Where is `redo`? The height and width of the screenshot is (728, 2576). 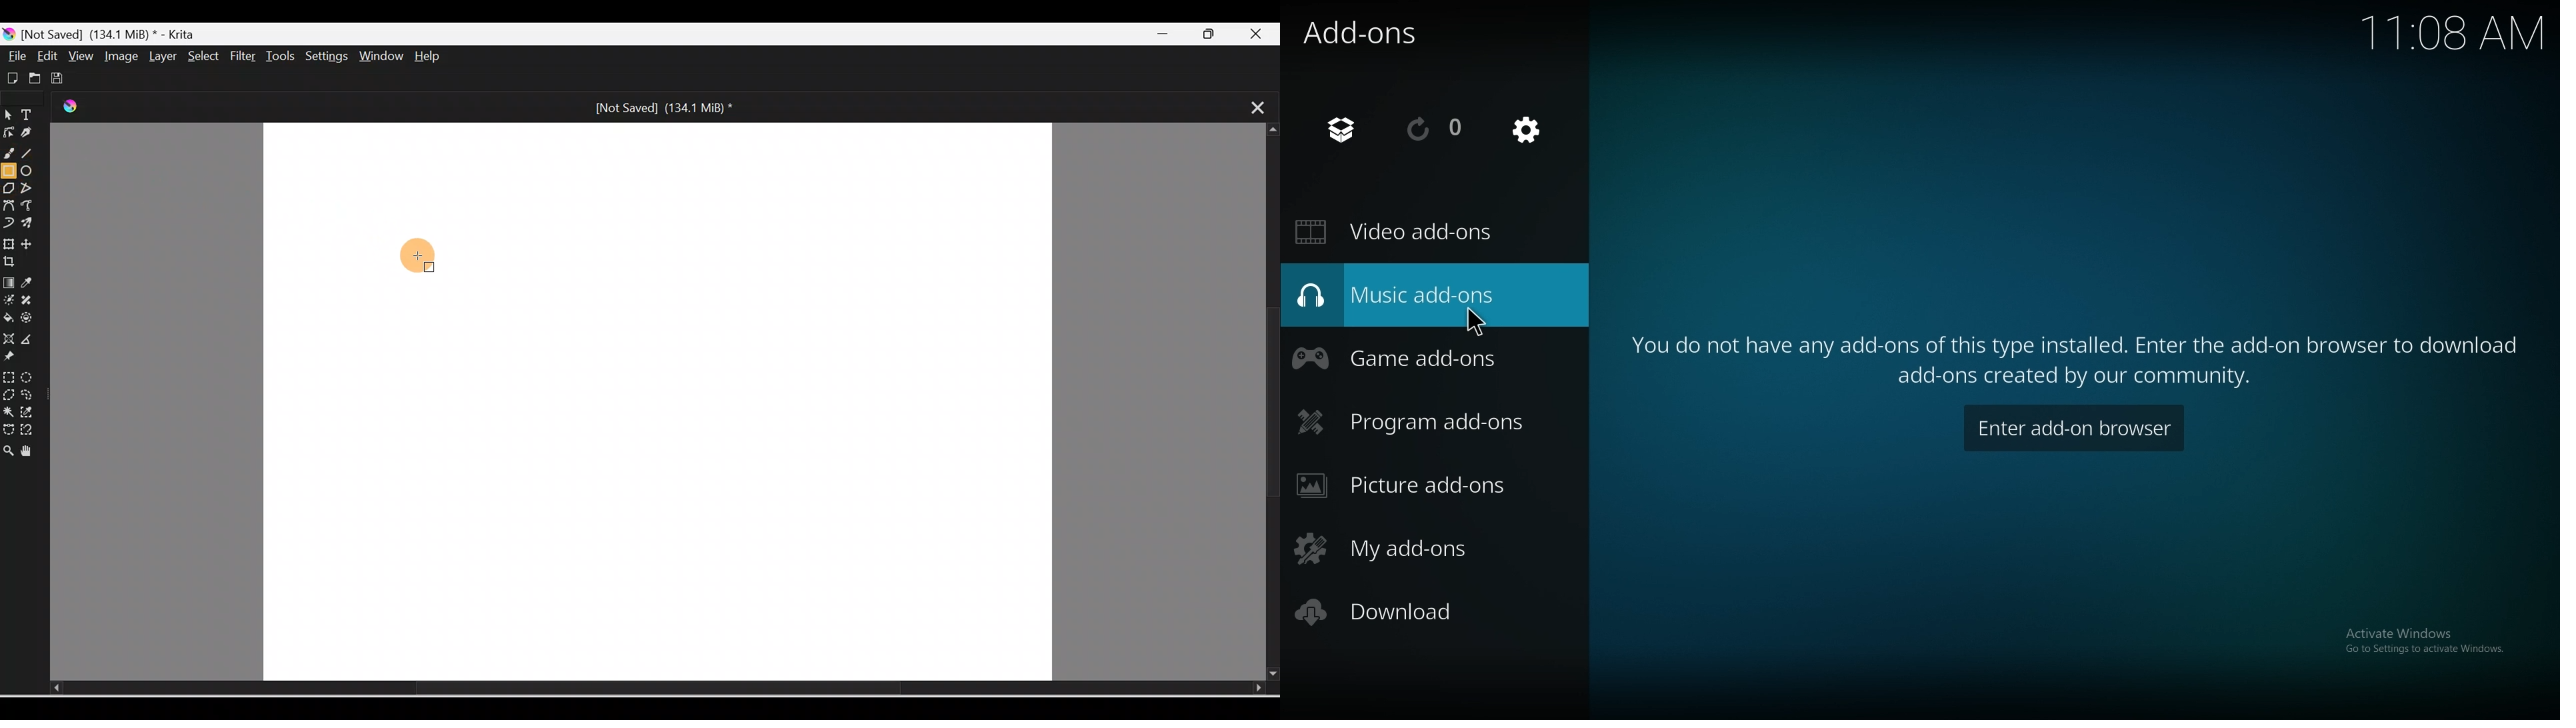
redo is located at coordinates (1435, 128).